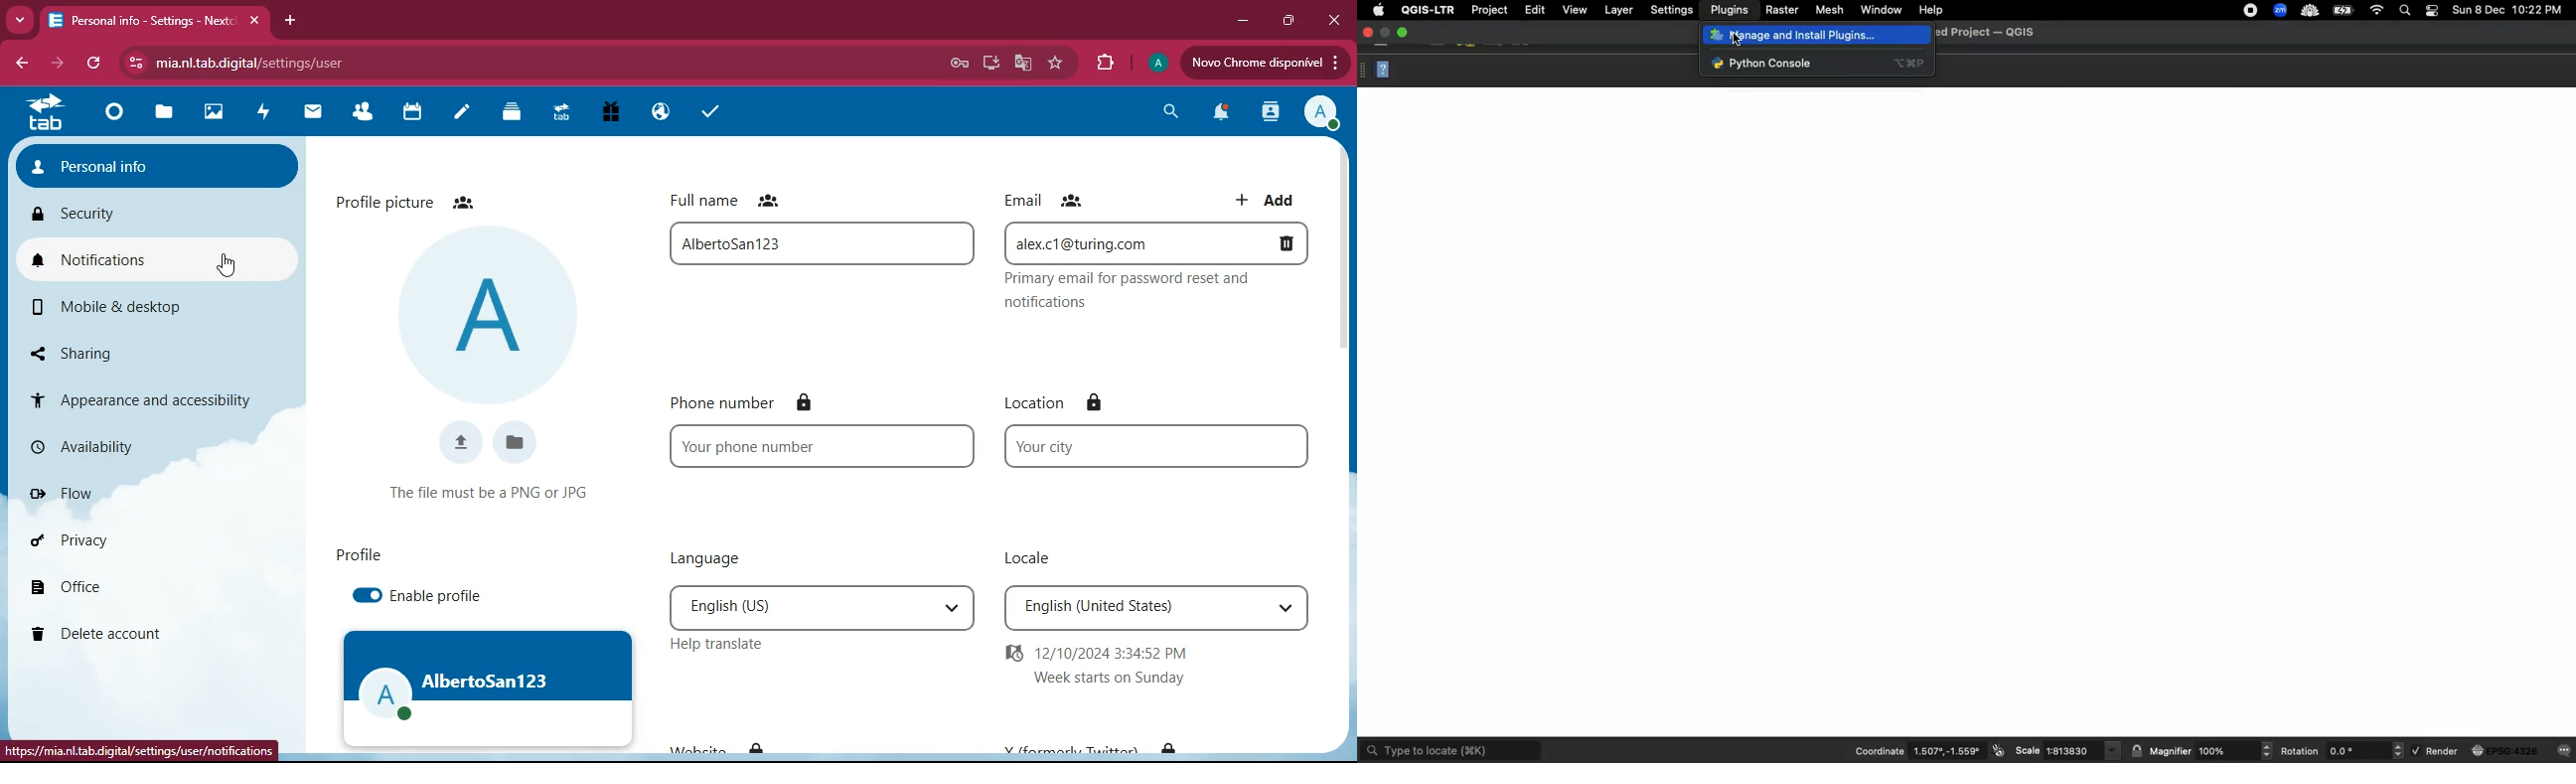 The height and width of the screenshot is (784, 2576). I want to click on home, so click(108, 116).